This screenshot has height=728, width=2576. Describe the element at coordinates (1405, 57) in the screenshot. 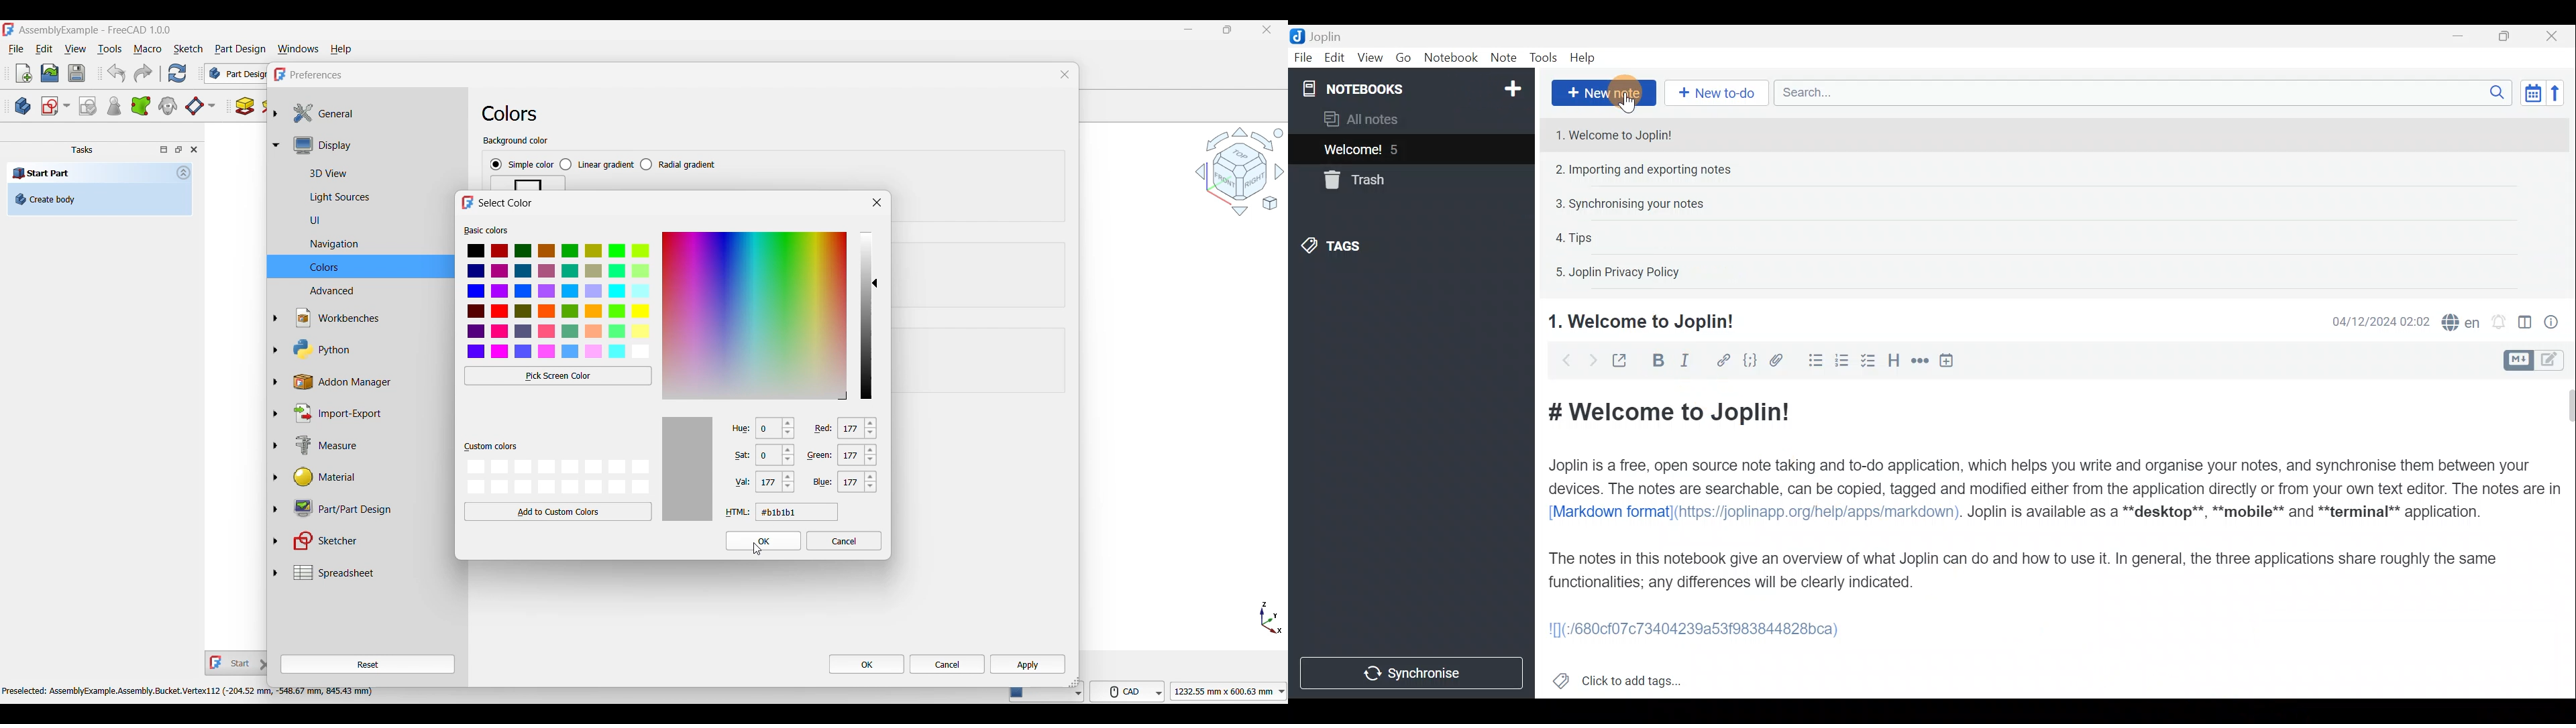

I see `Go` at that location.